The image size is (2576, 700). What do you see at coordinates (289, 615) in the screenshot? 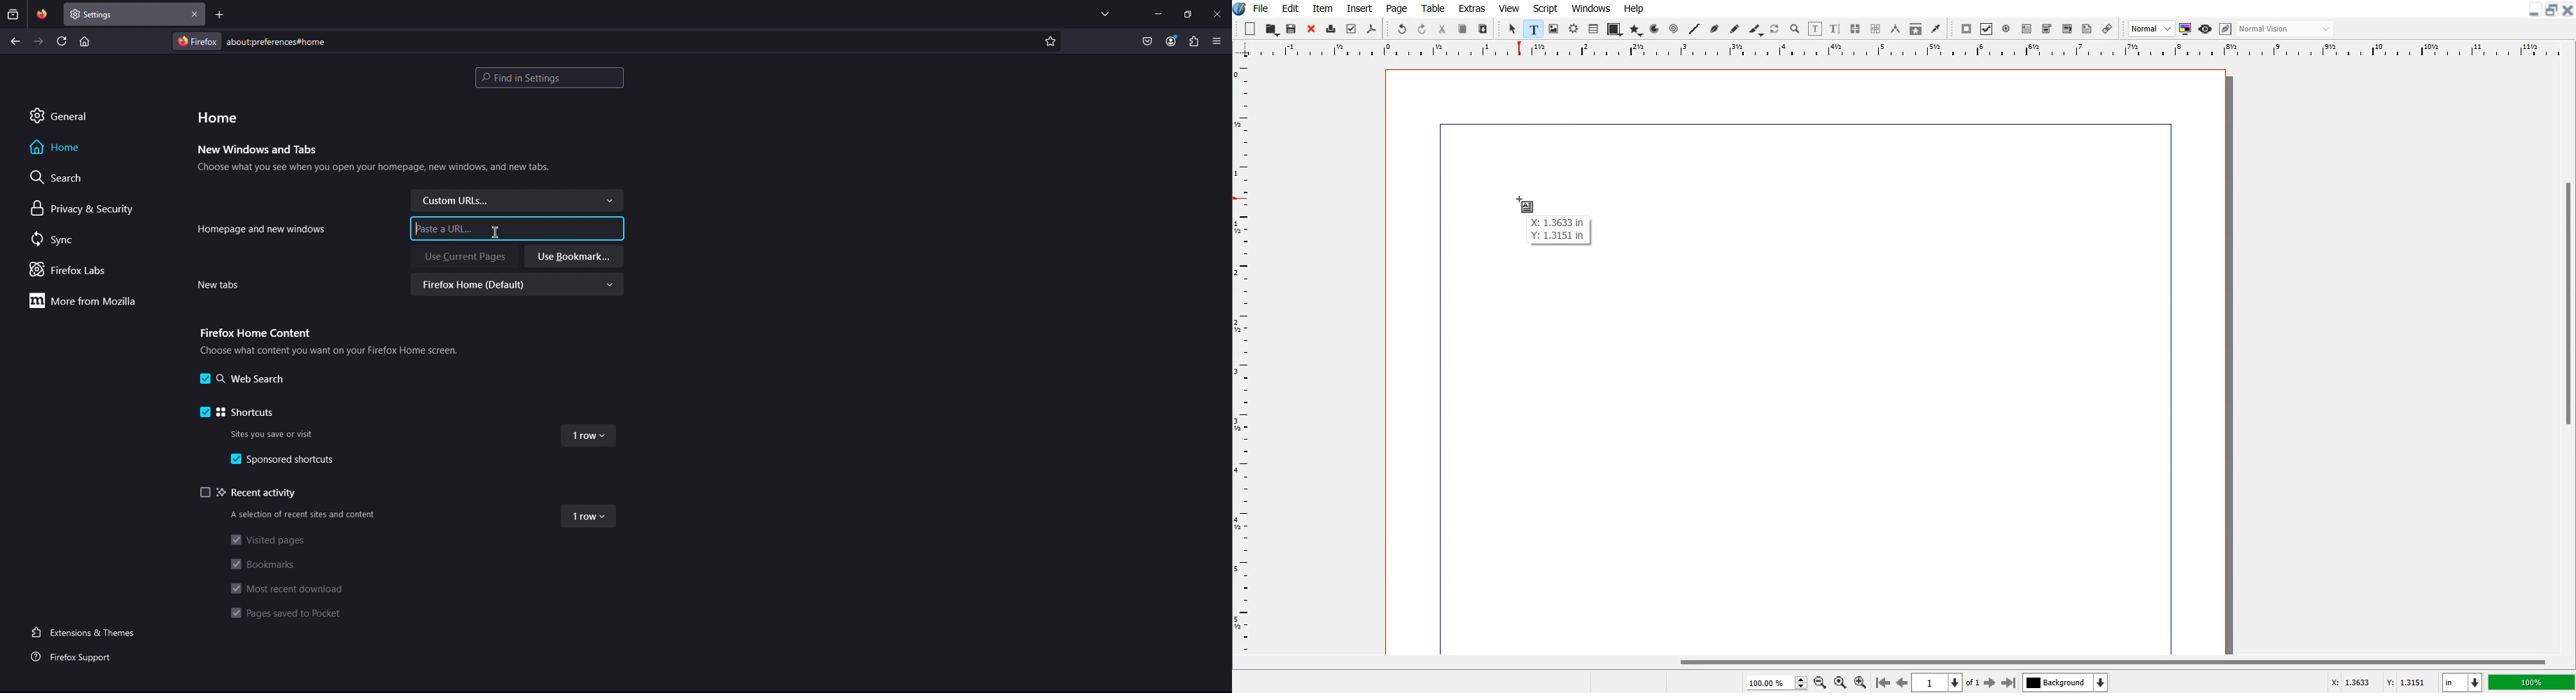
I see `Pages saved to Pocket` at bounding box center [289, 615].